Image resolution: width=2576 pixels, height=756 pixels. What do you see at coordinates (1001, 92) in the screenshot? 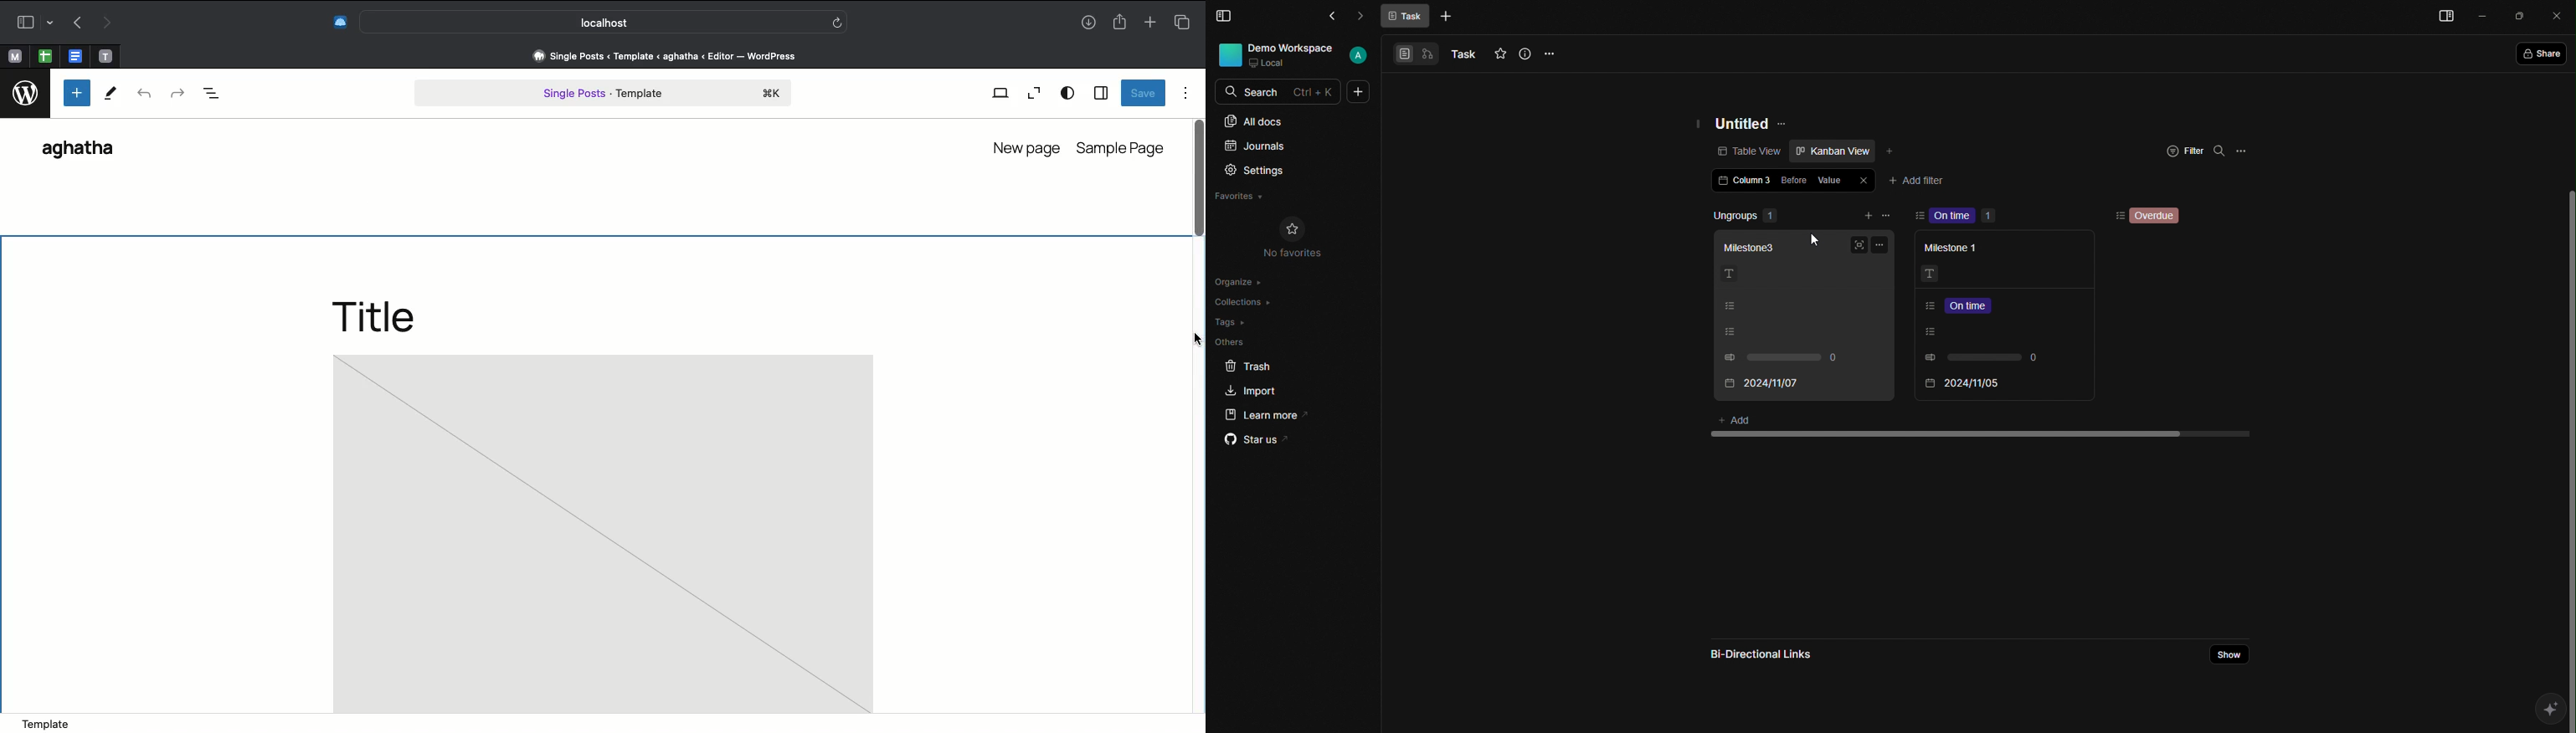
I see `View` at bounding box center [1001, 92].